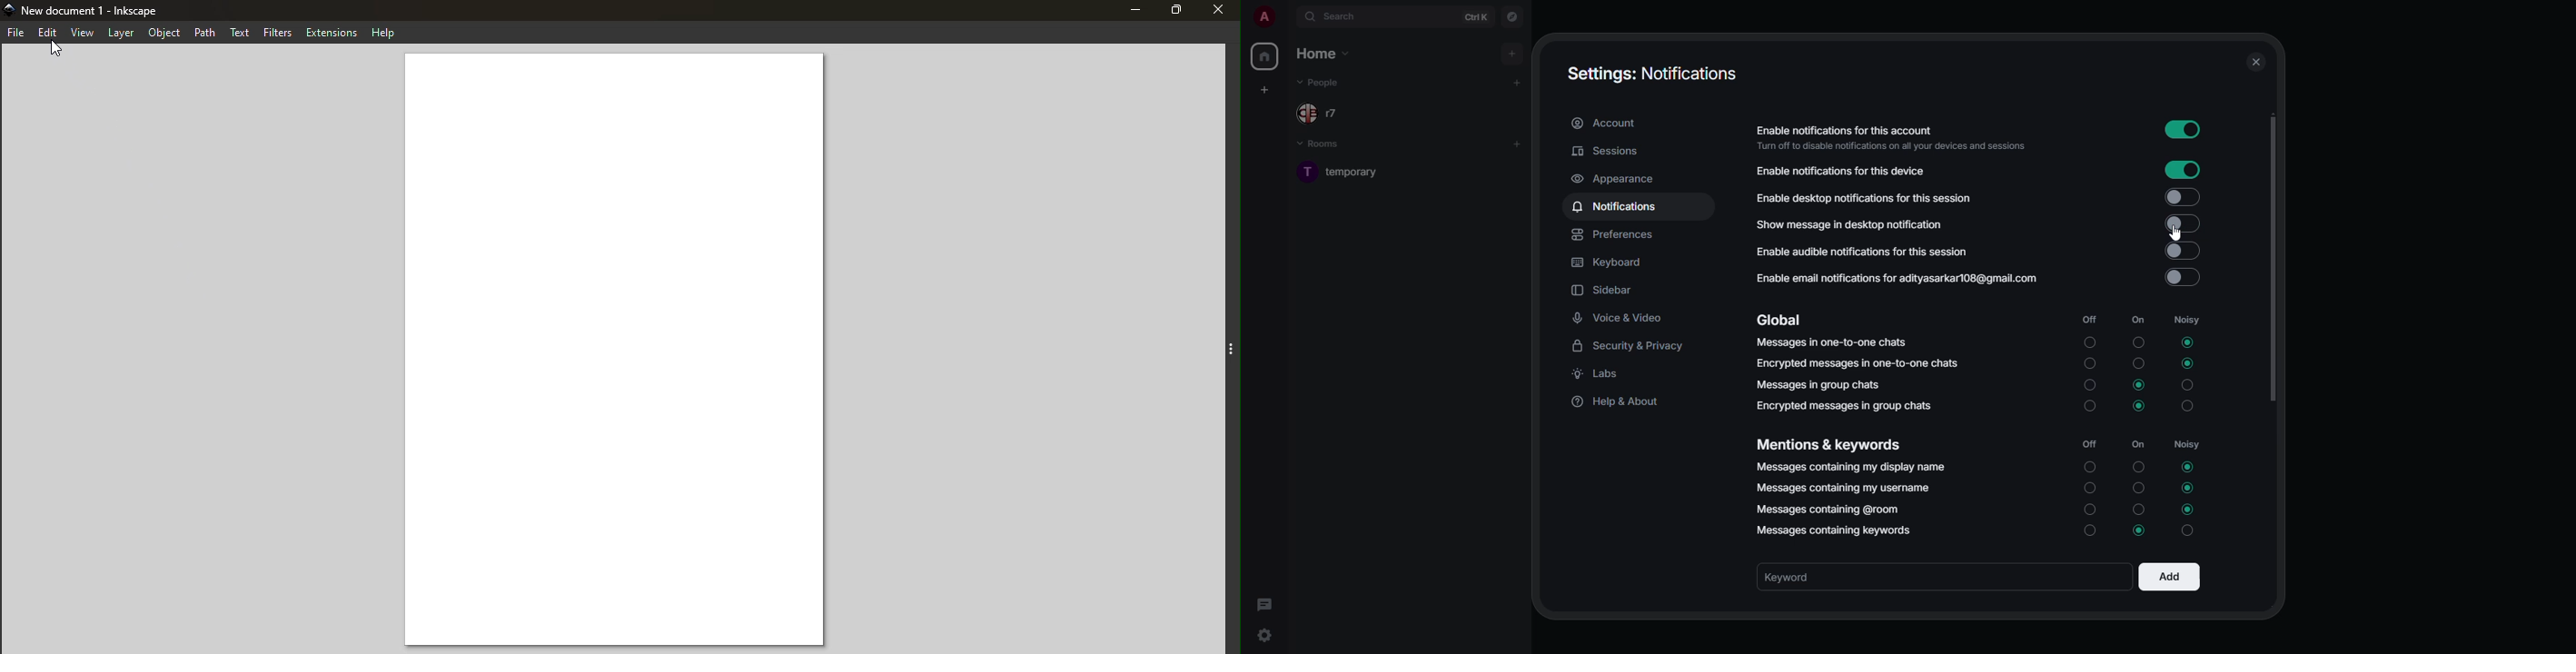 This screenshot has height=672, width=2576. I want to click on On Unselected, so click(2139, 509).